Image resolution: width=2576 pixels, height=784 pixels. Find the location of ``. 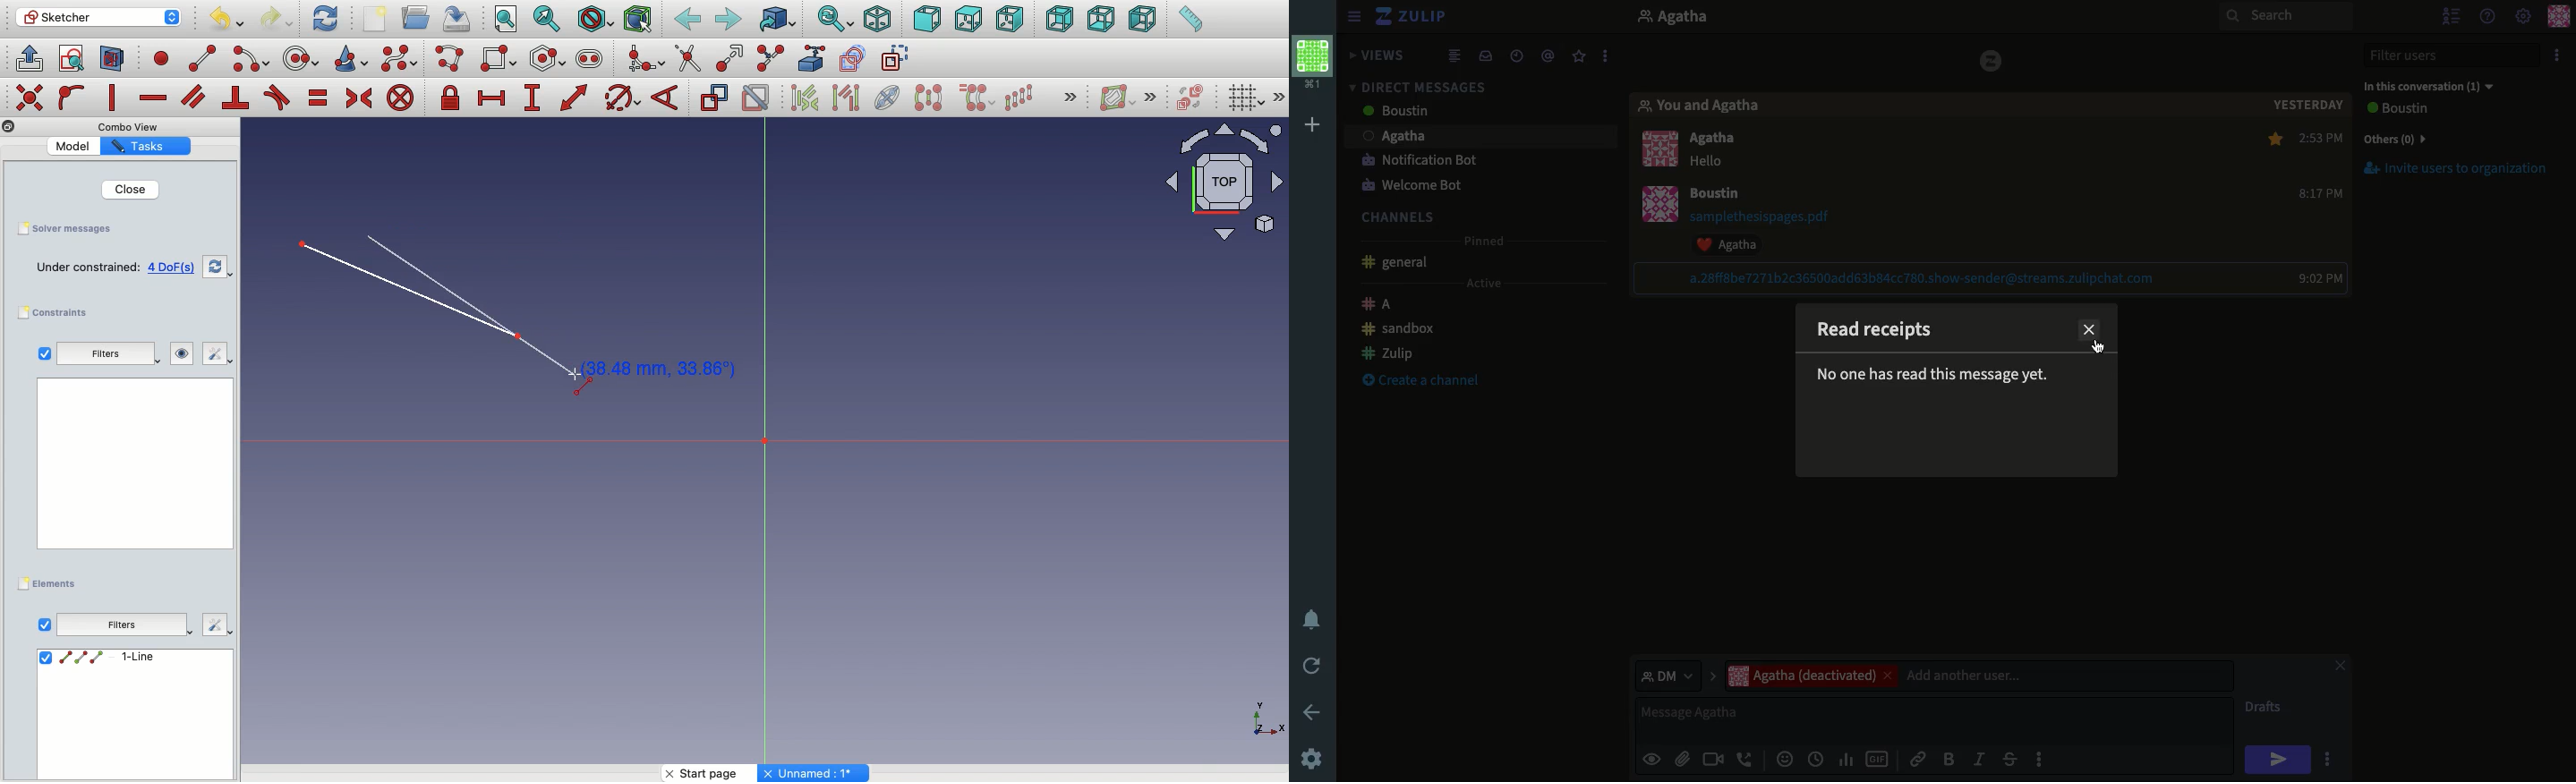

 is located at coordinates (1067, 96).